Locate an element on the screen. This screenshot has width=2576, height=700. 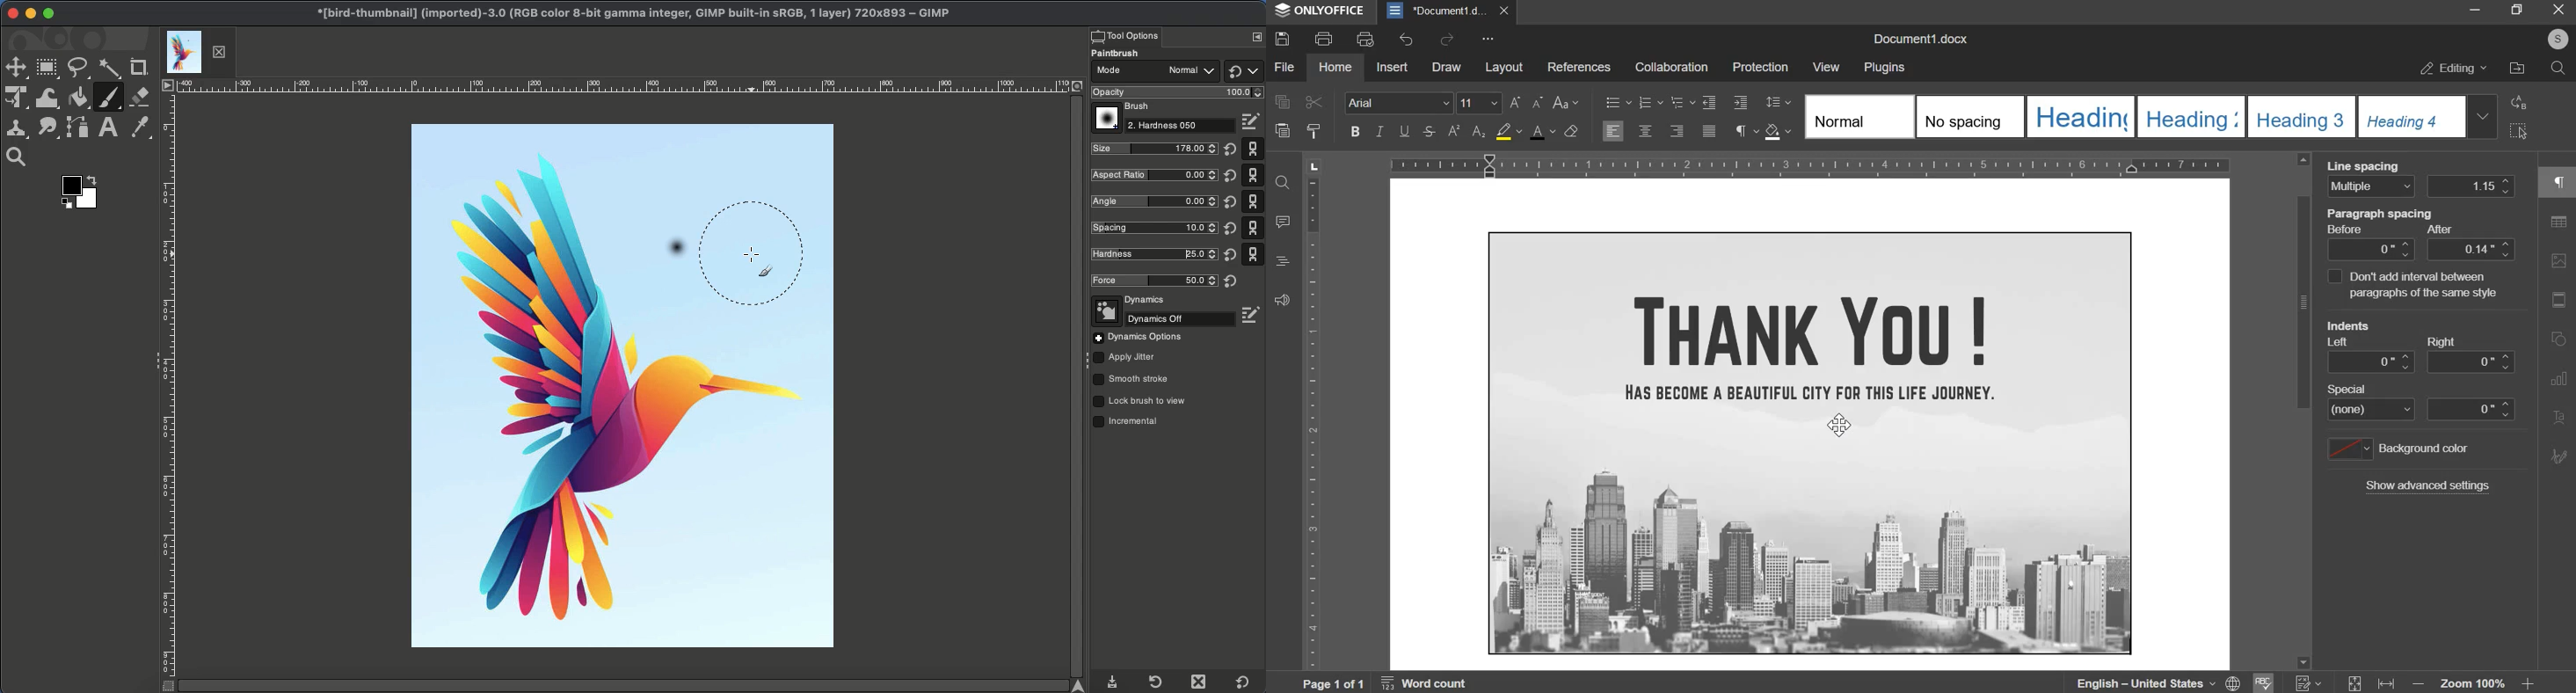
right is located at coordinates (2441, 342).